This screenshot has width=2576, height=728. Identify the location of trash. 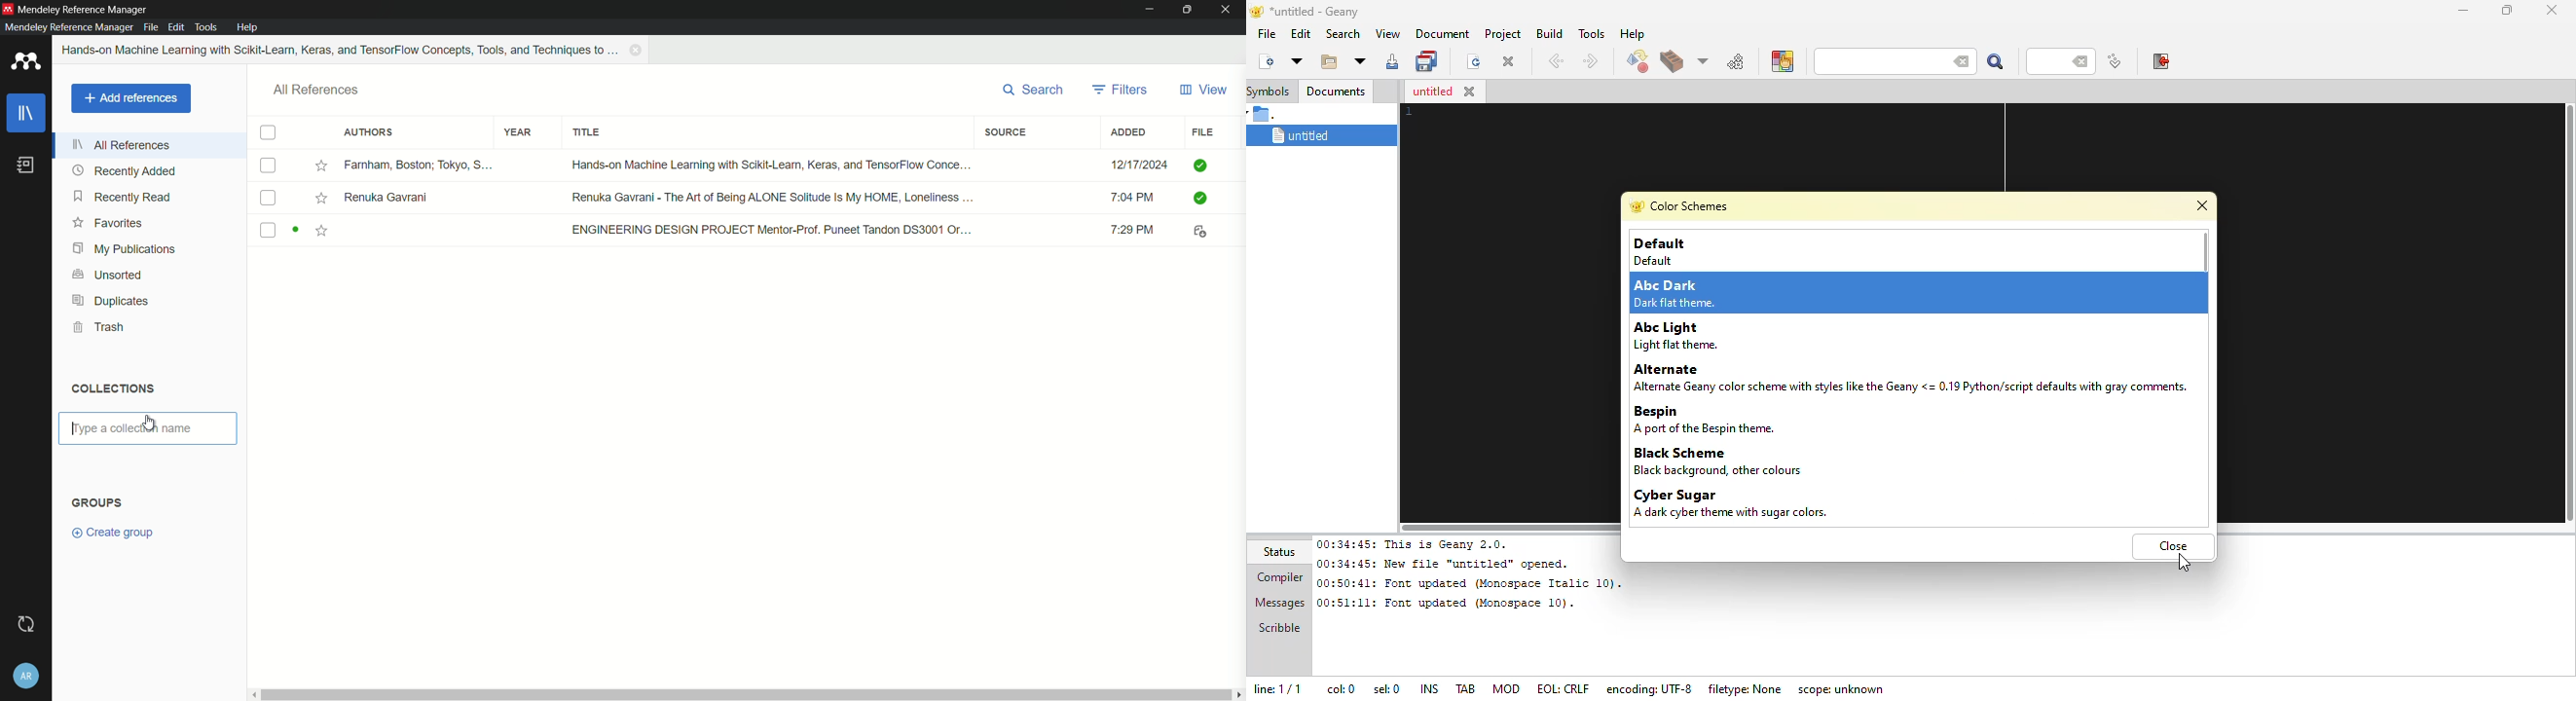
(100, 328).